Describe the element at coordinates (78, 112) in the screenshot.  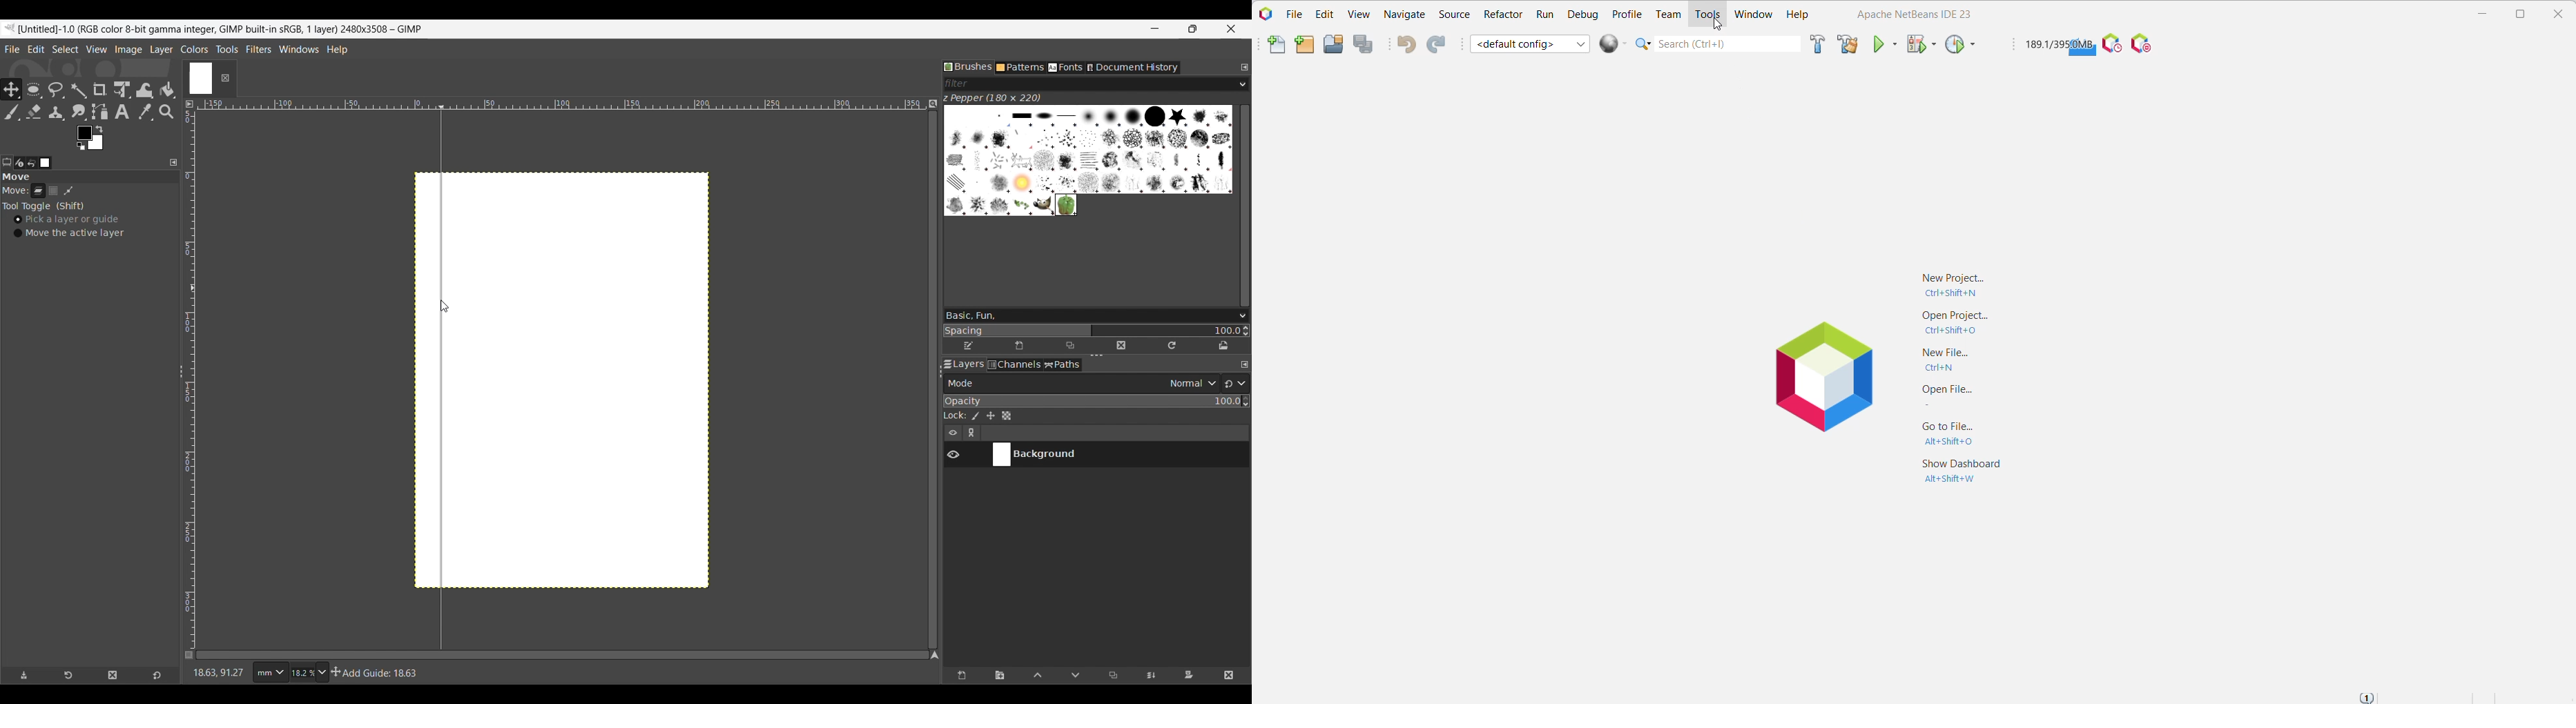
I see `Smudge tool` at that location.